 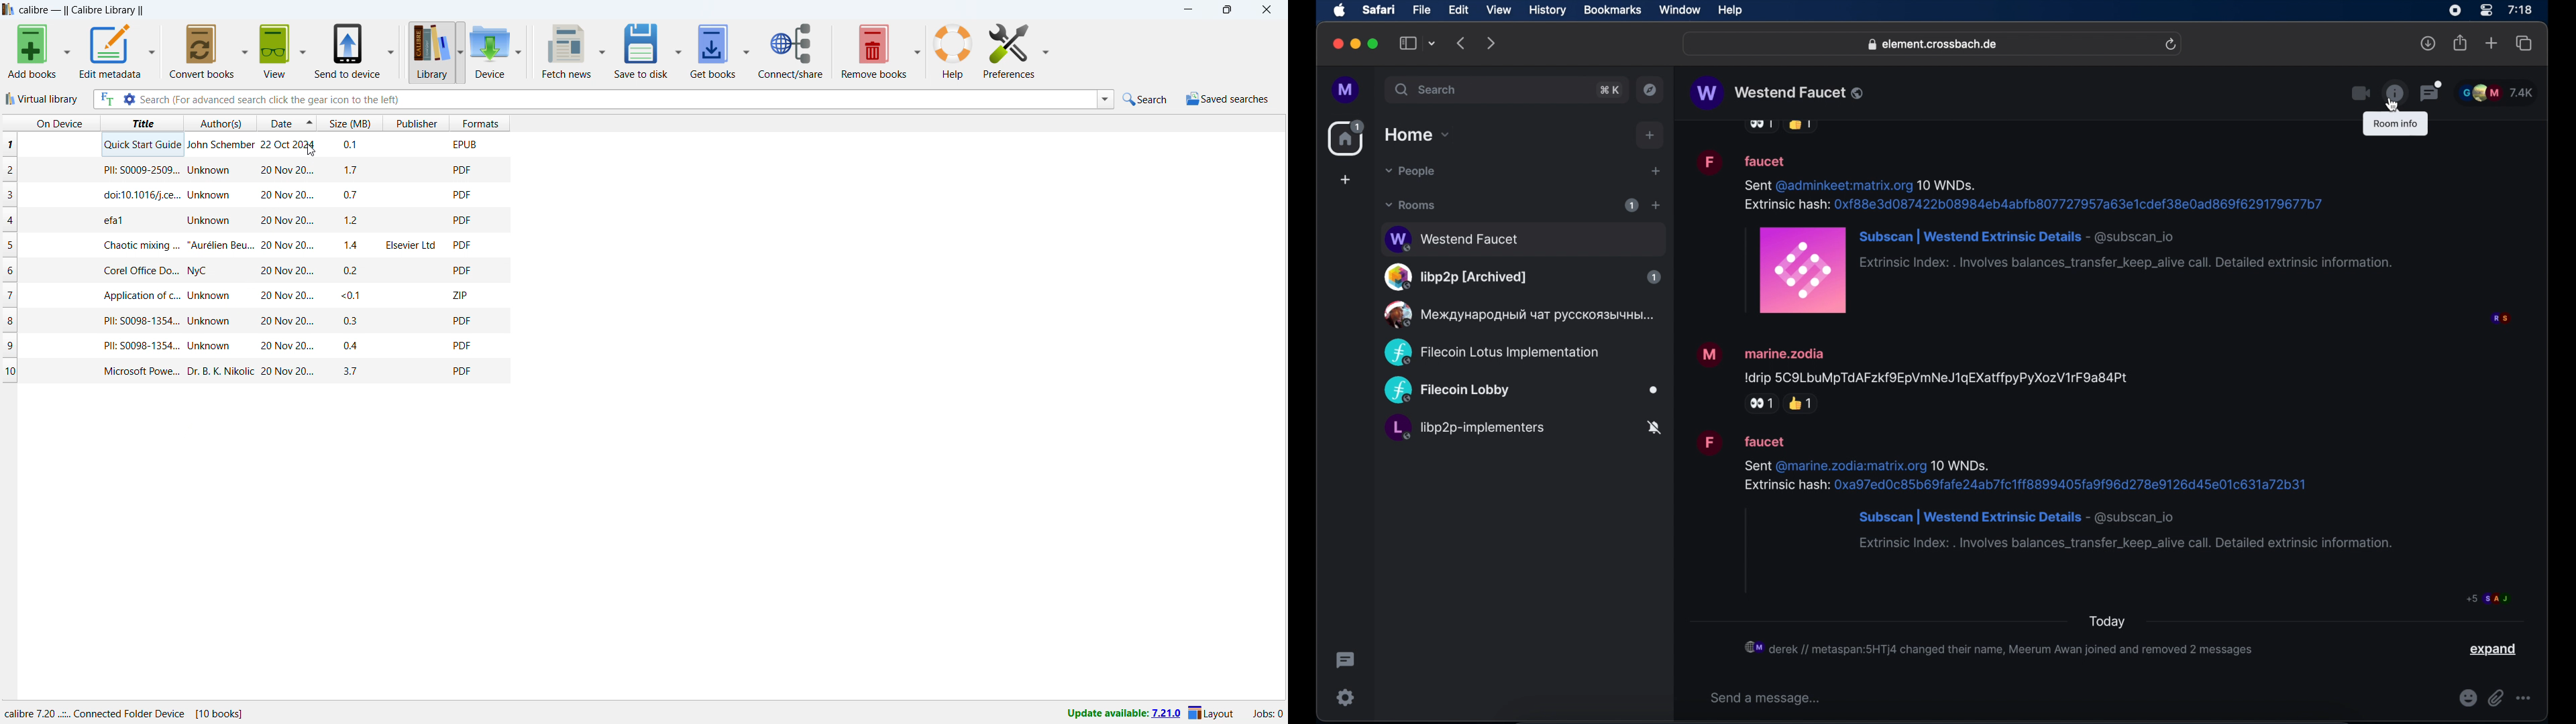 What do you see at coordinates (1656, 205) in the screenshot?
I see `add room` at bounding box center [1656, 205].